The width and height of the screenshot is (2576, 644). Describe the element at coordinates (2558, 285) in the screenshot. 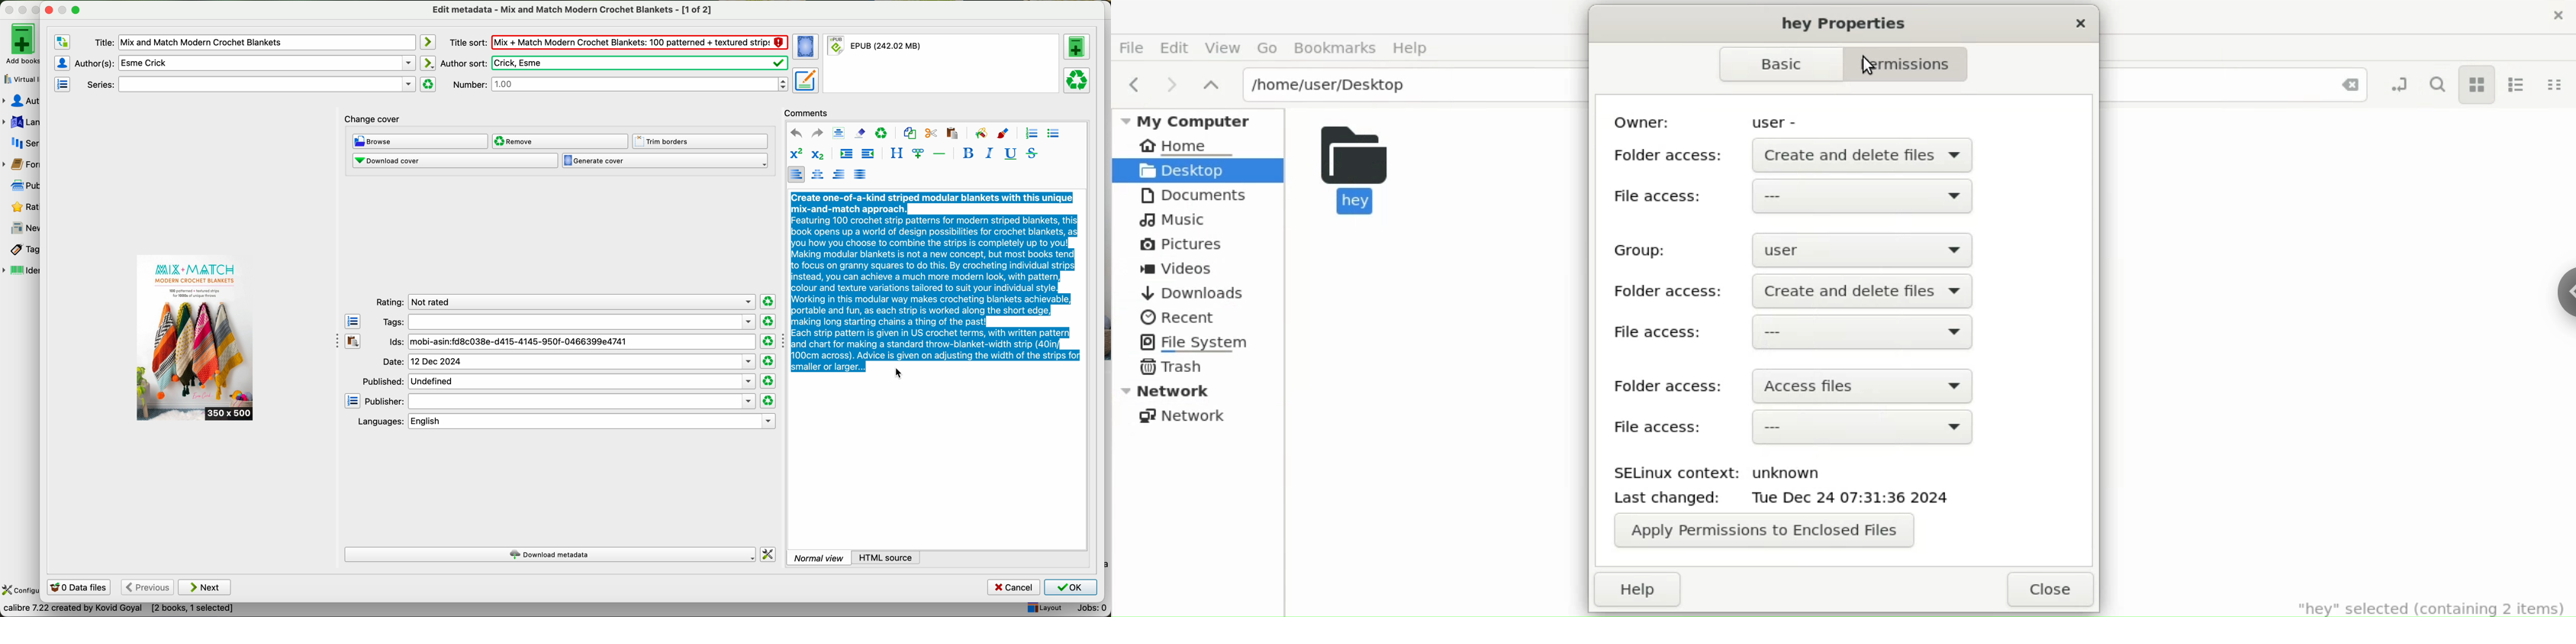

I see `Sidebar` at that location.